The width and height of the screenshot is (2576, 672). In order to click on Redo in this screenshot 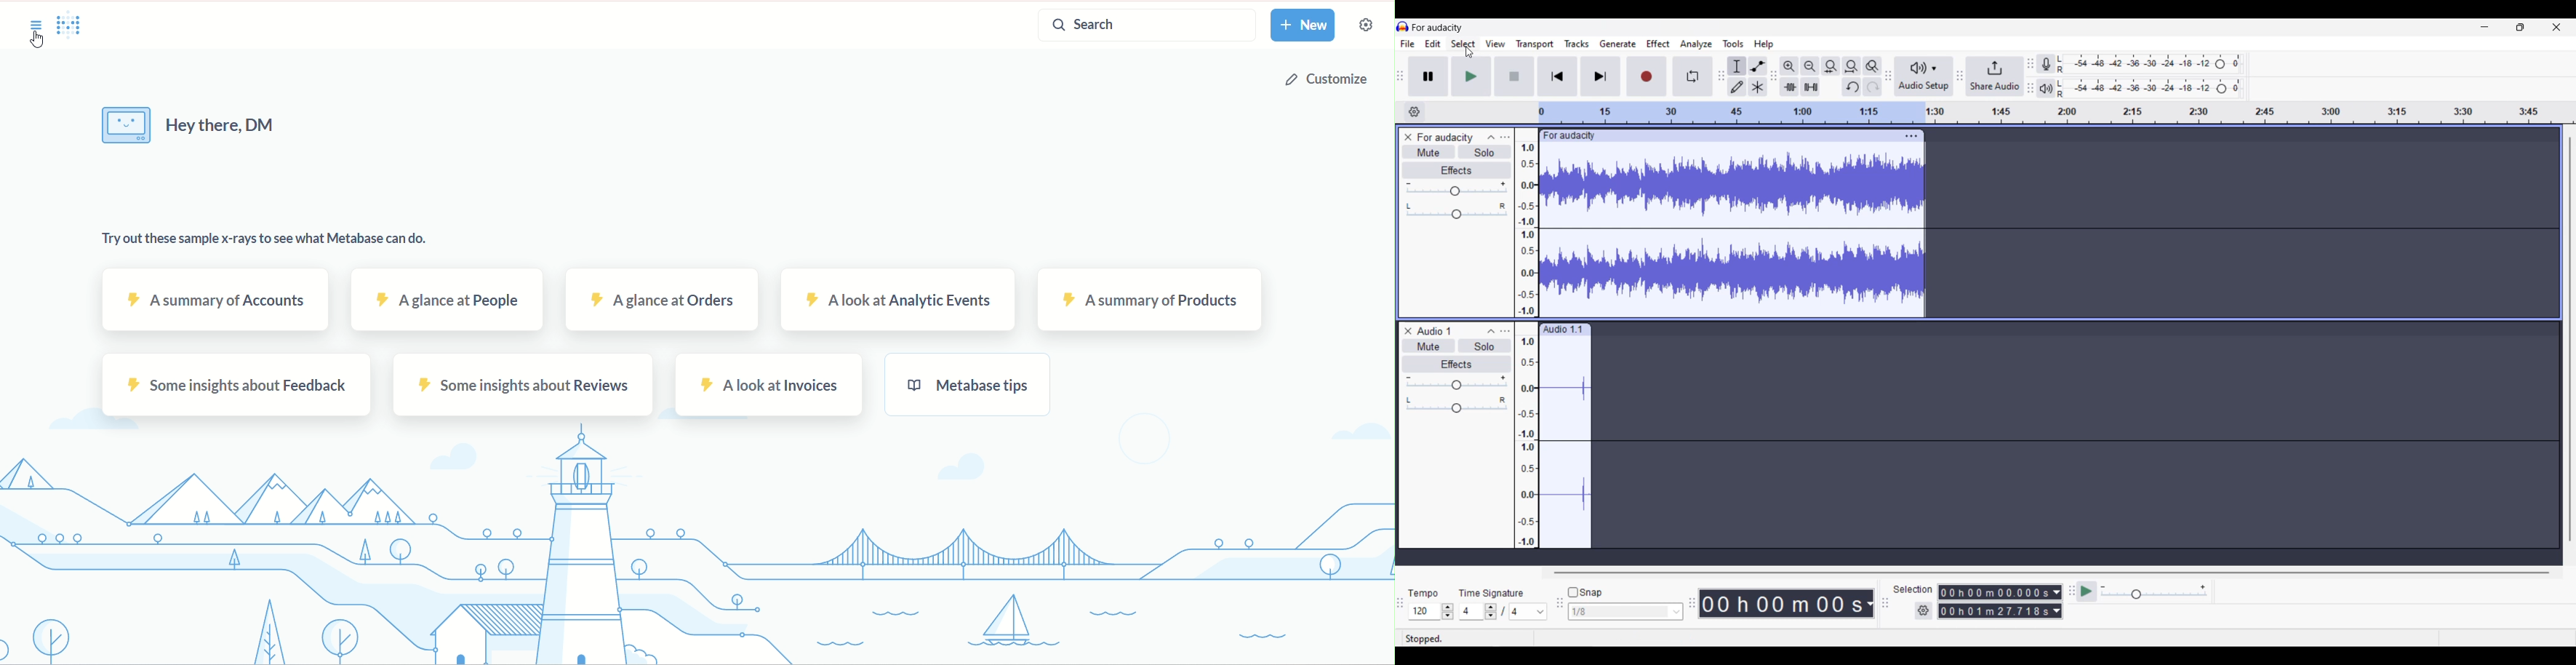, I will do `click(1873, 87)`.